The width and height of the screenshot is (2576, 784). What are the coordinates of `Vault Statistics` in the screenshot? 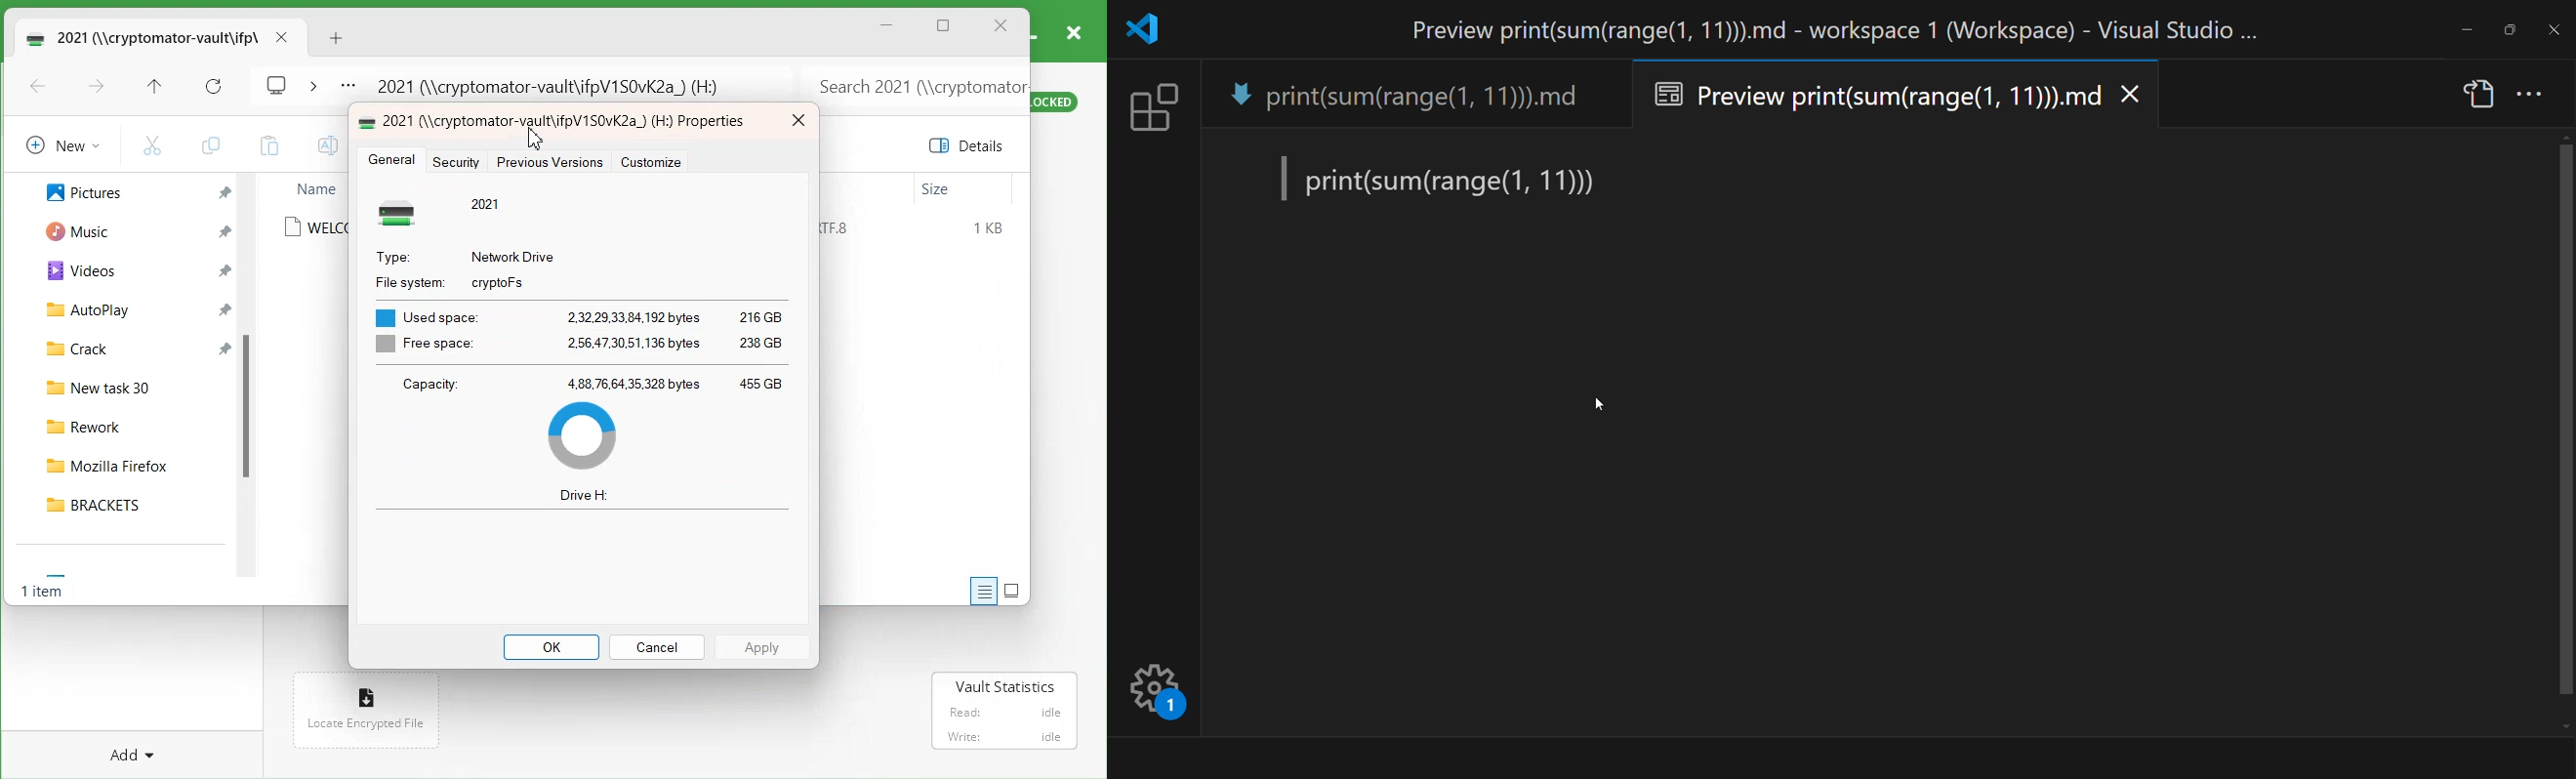 It's located at (1007, 686).